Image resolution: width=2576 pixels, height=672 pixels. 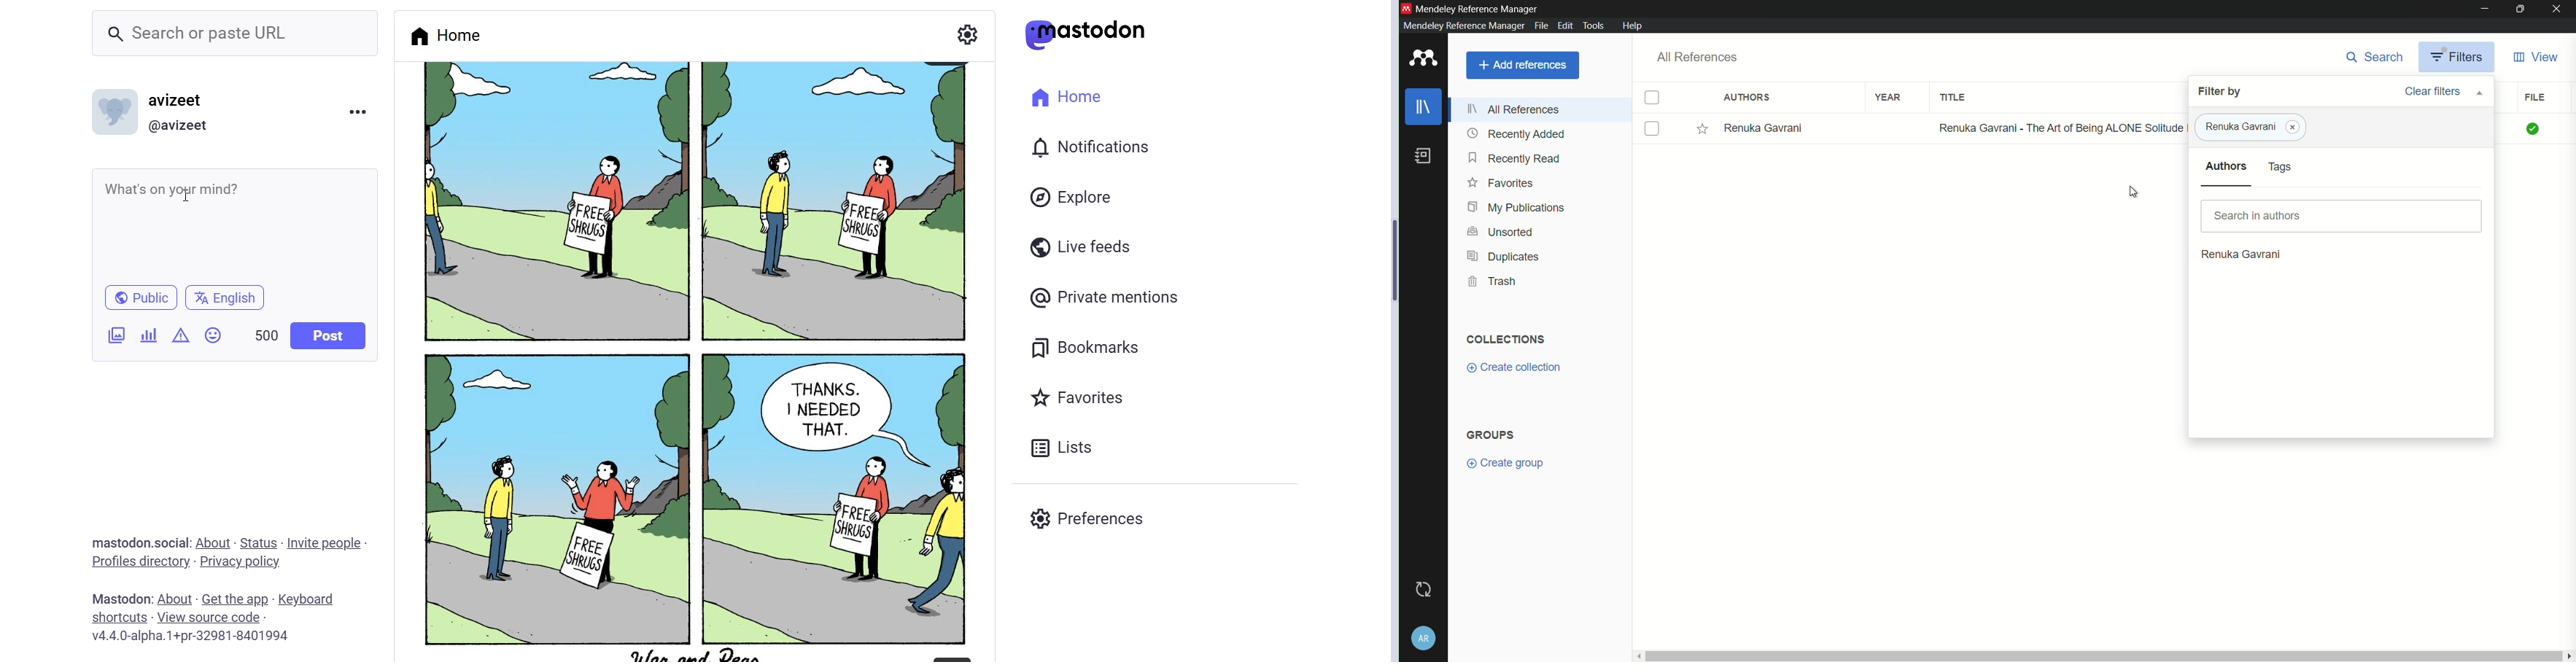 What do you see at coordinates (1515, 367) in the screenshot?
I see `create collection` at bounding box center [1515, 367].